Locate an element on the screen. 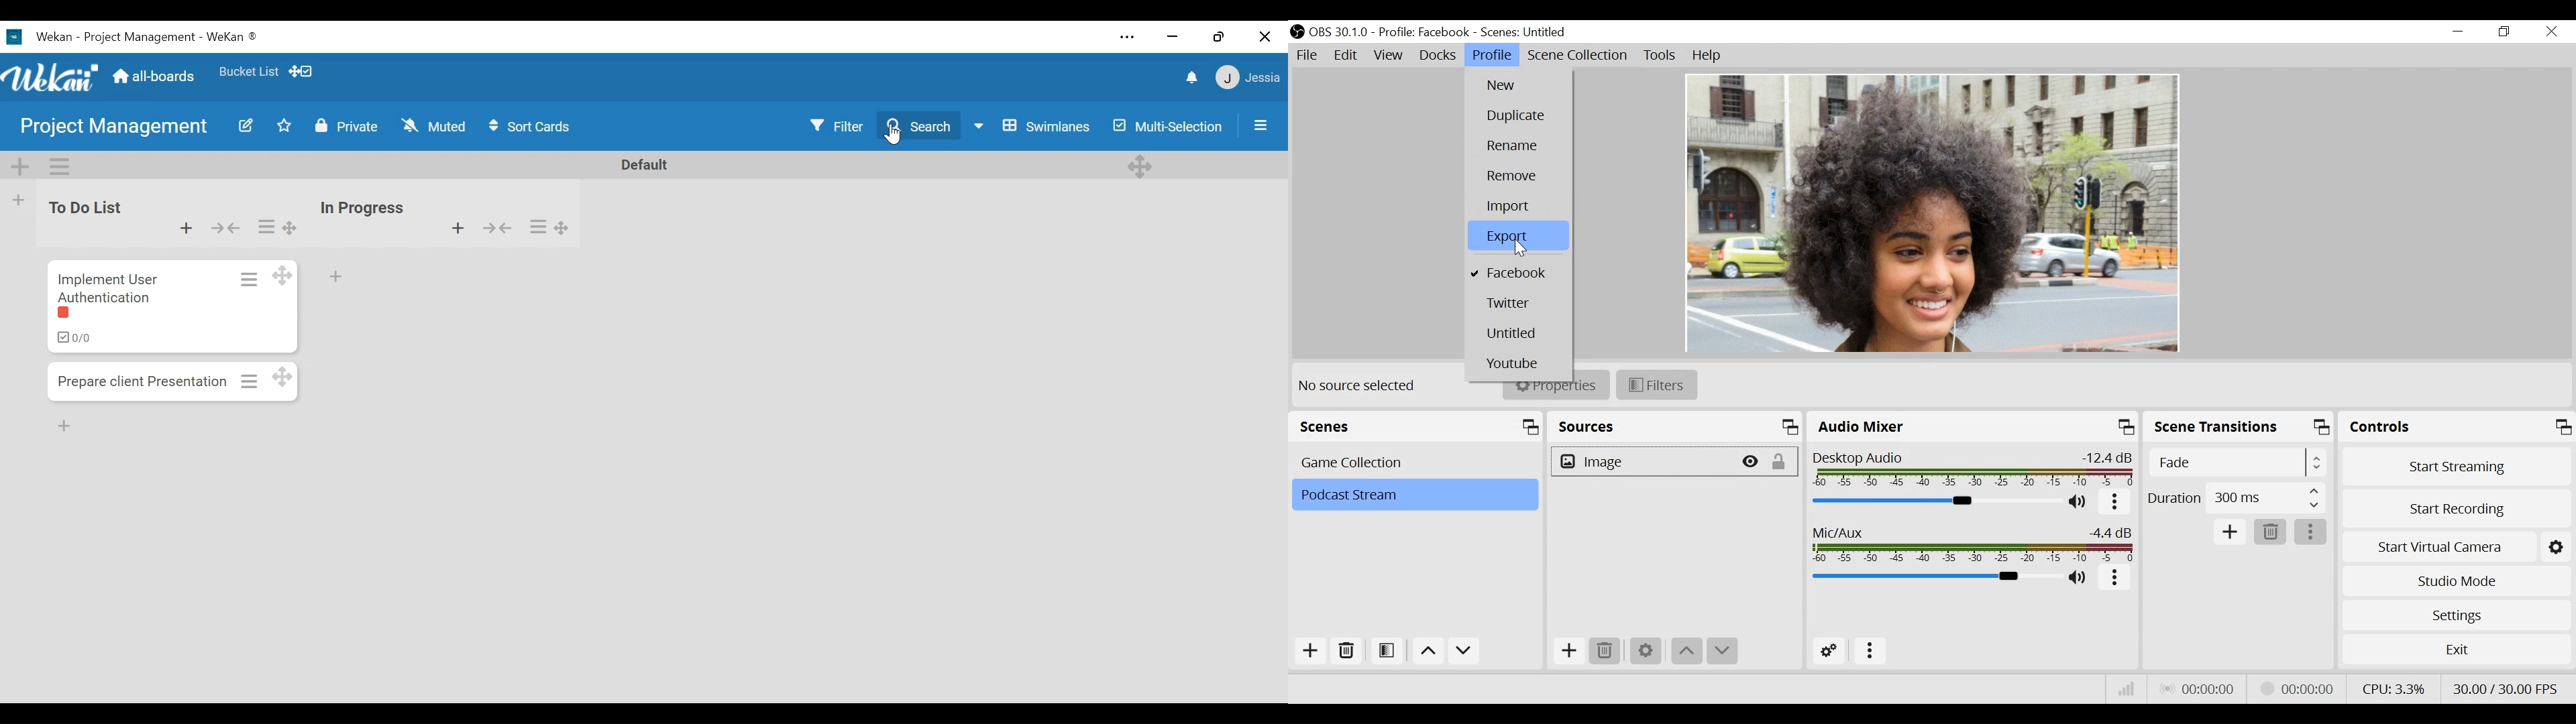 This screenshot has width=2576, height=728. Rename is located at coordinates (1515, 144).